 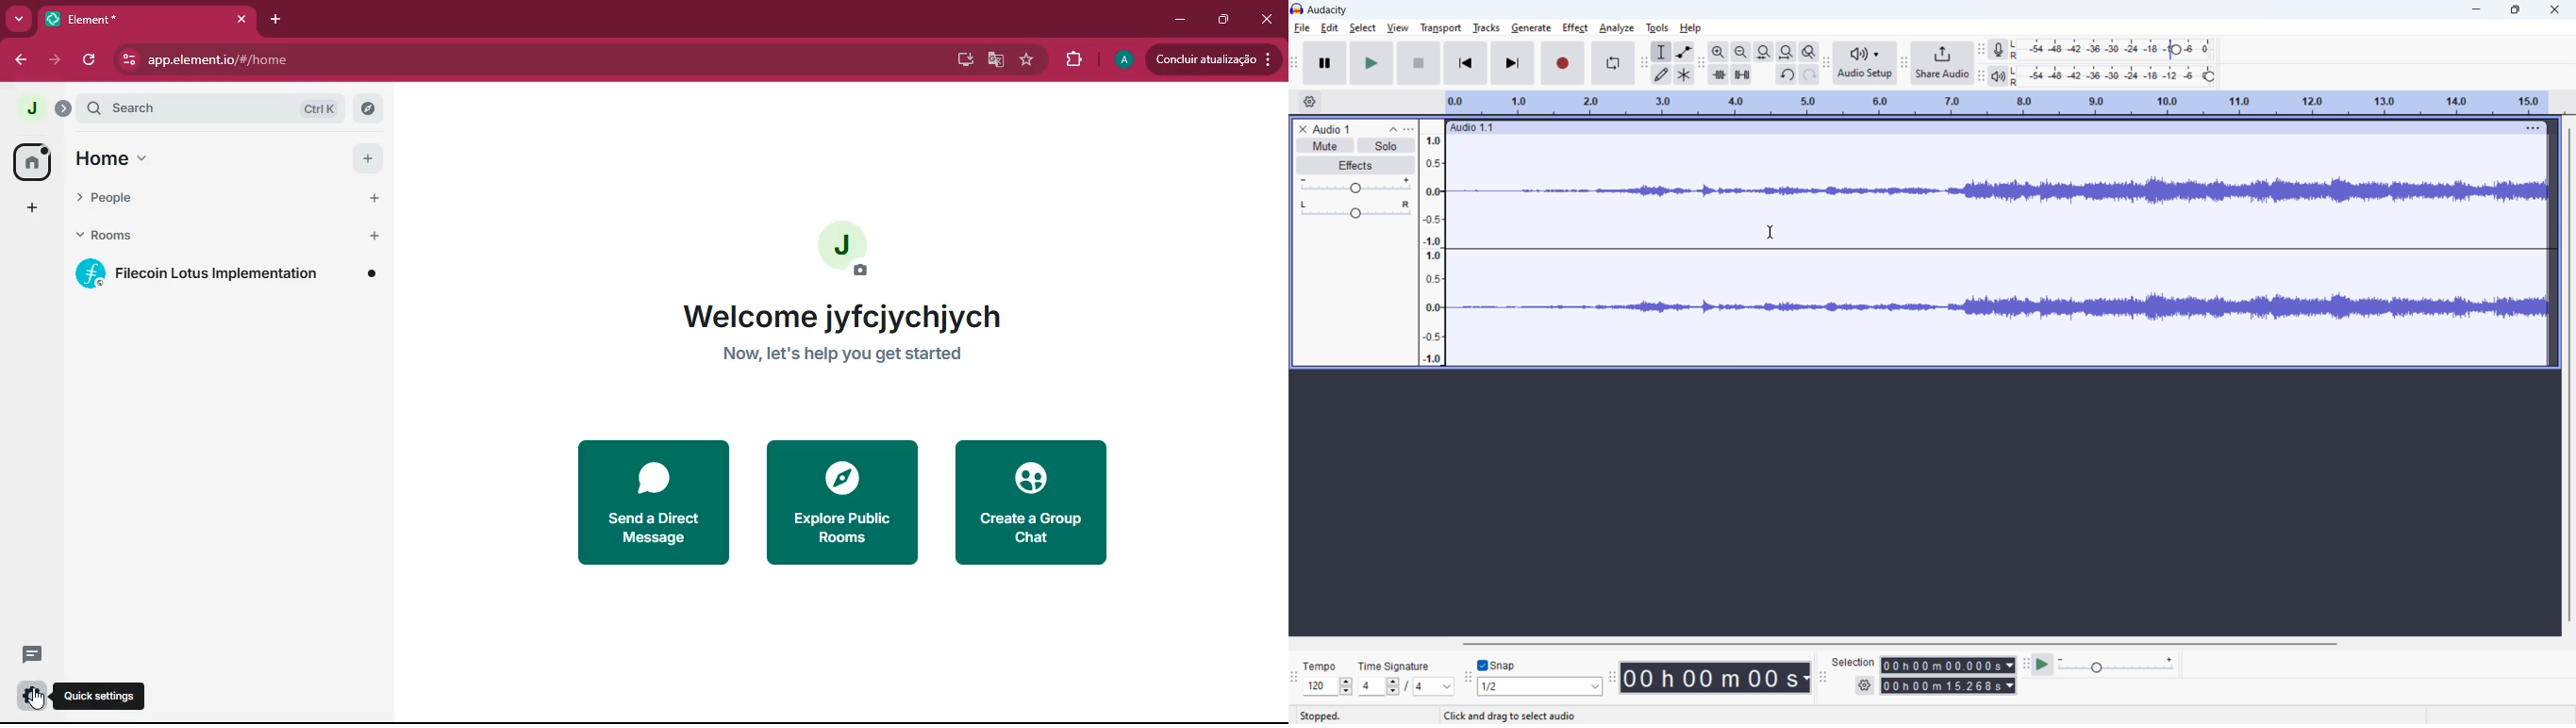 What do you see at coordinates (1612, 675) in the screenshot?
I see `time toolbar` at bounding box center [1612, 675].